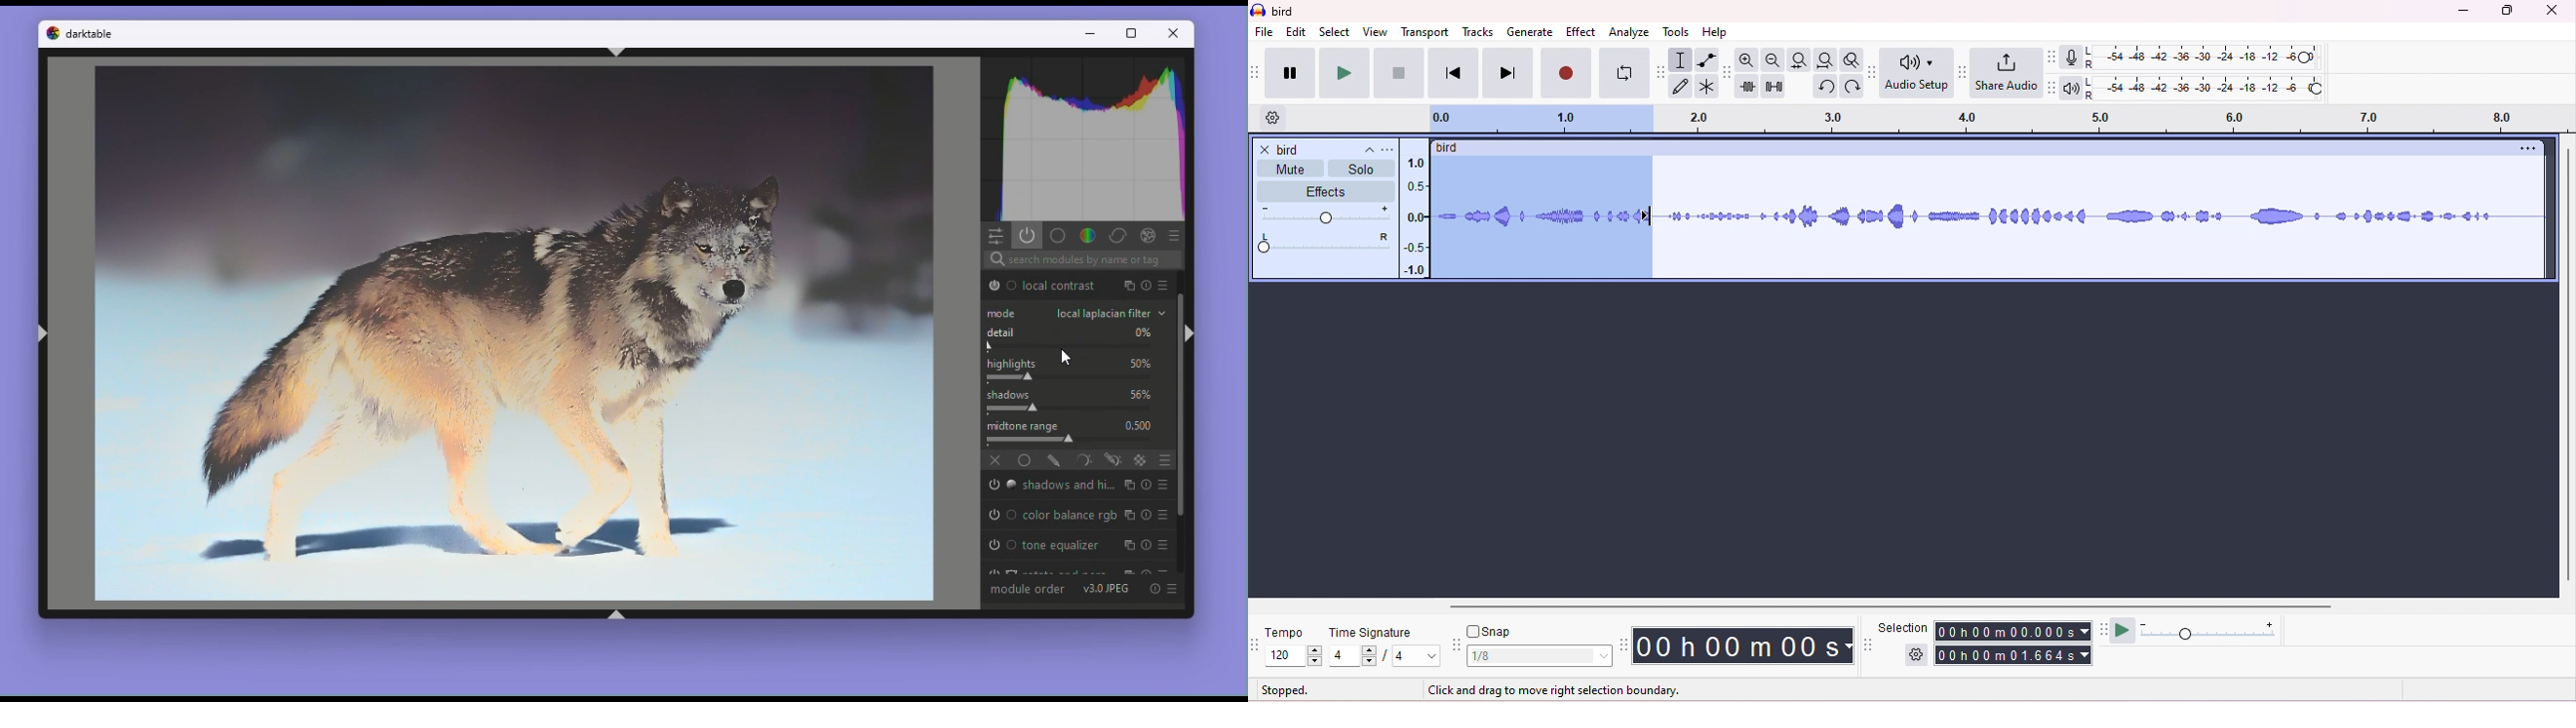 The width and height of the screenshot is (2576, 728). I want to click on 00h00m0.000s (start time) , so click(2014, 630).